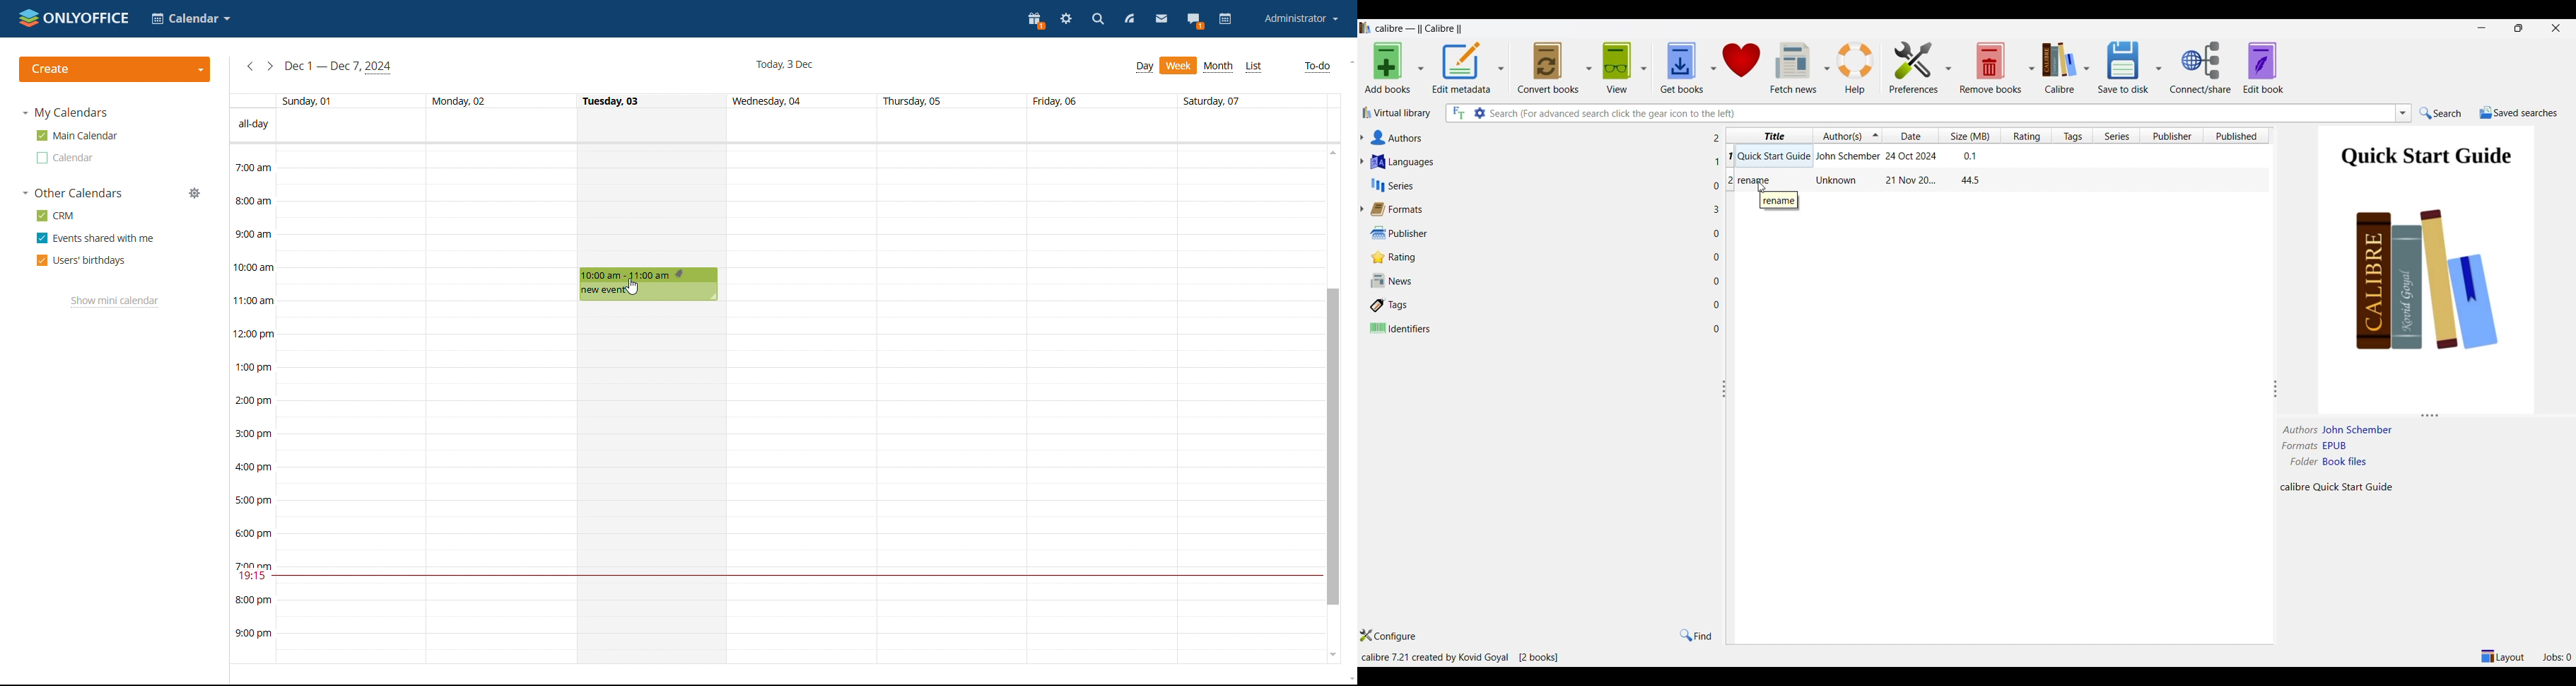 The image size is (2576, 700). I want to click on Number of files w.r.t. each column, so click(1717, 236).